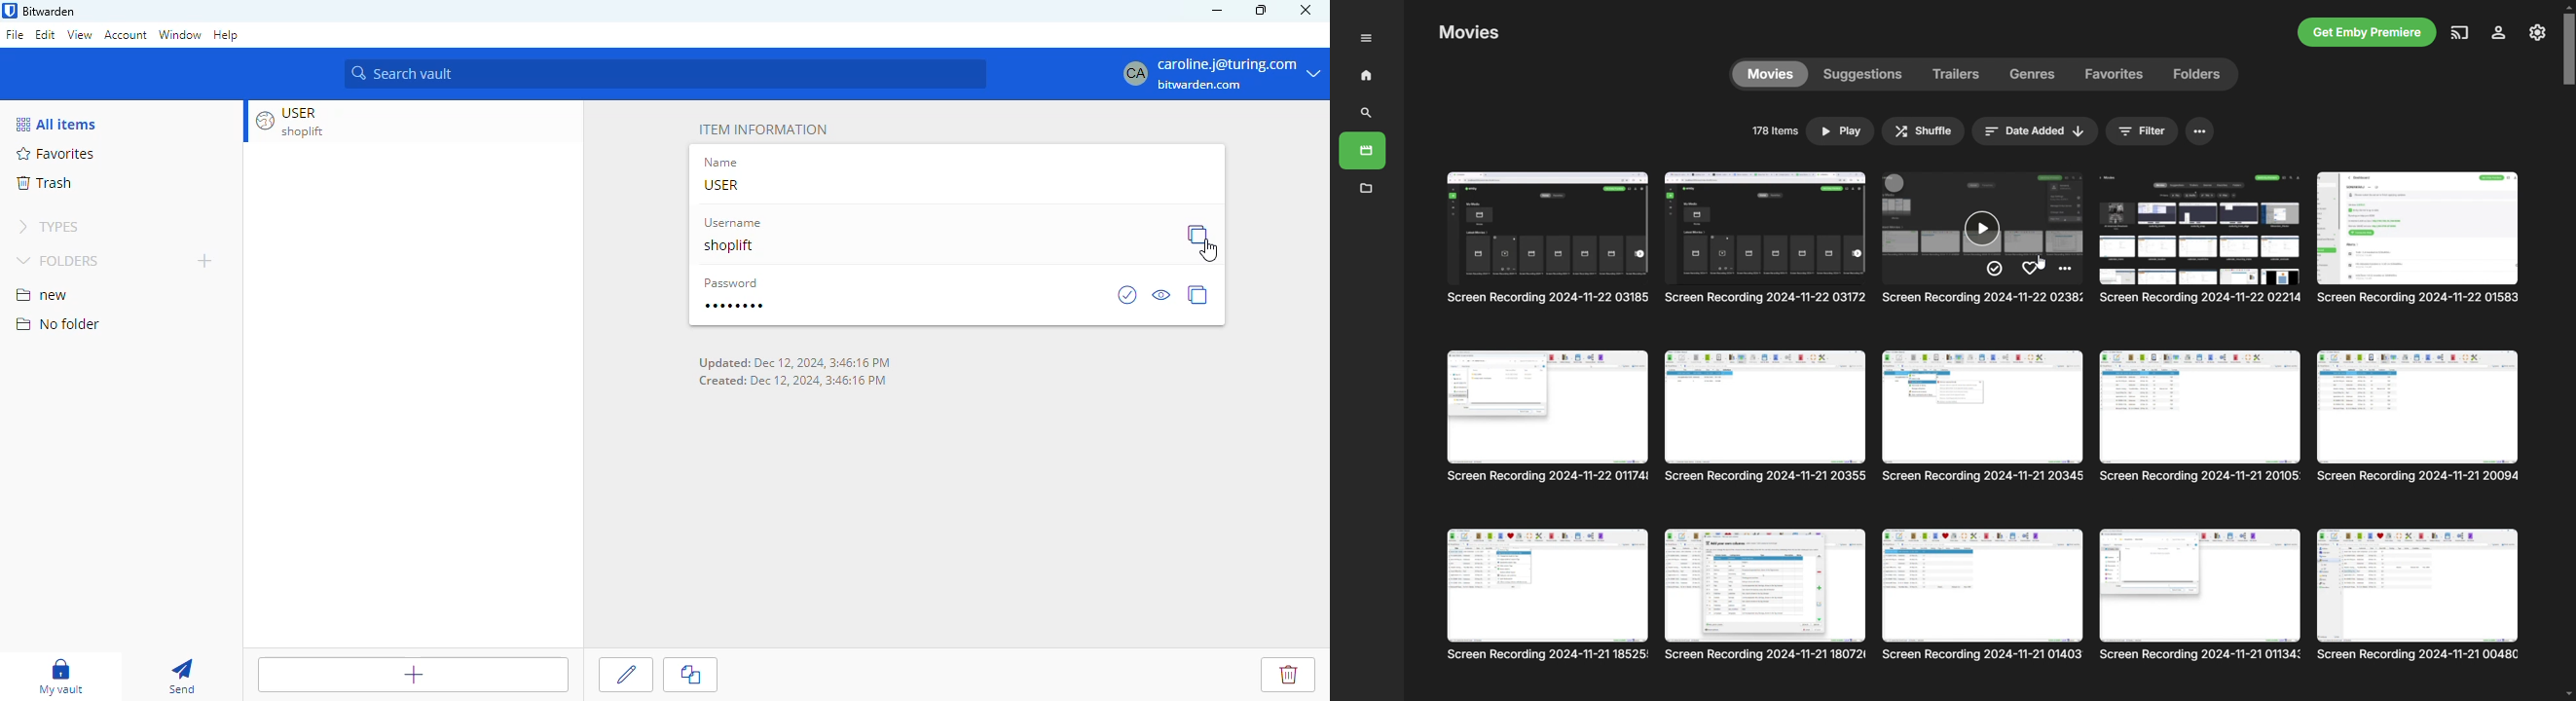 The height and width of the screenshot is (728, 2576). I want to click on window, so click(181, 34).